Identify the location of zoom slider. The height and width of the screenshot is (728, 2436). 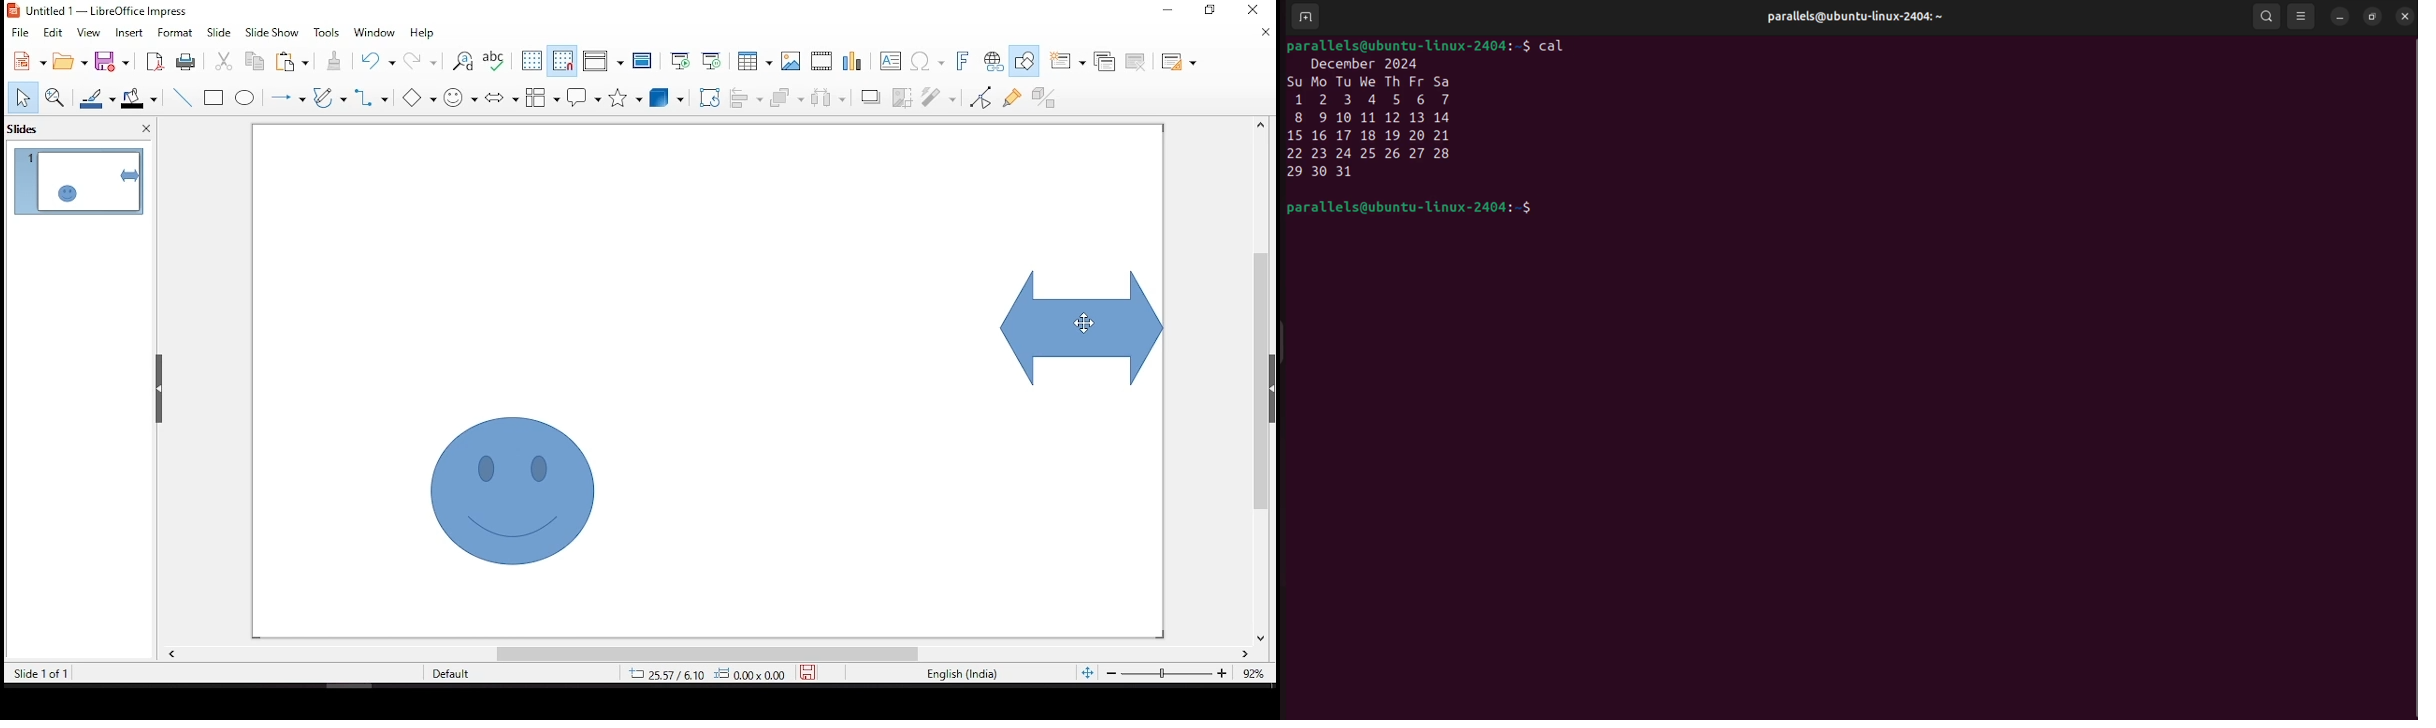
(1165, 675).